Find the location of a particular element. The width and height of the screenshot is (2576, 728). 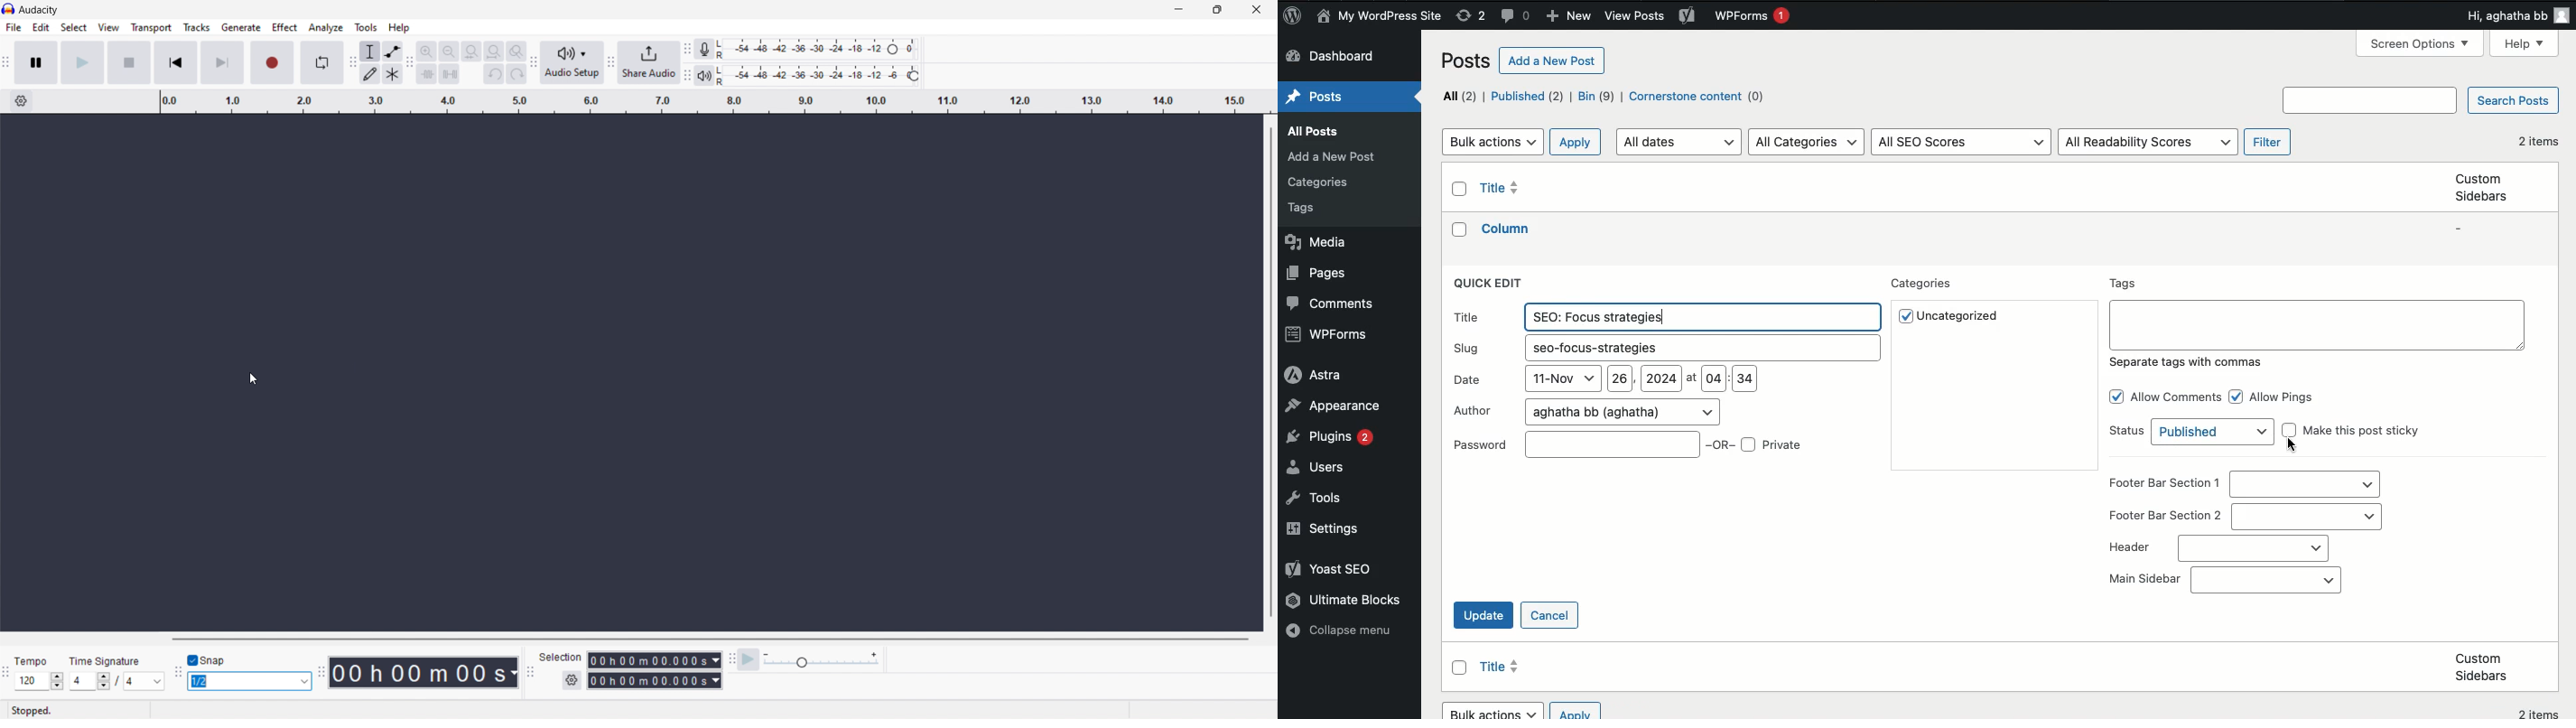

Dashboard is located at coordinates (1333, 58).